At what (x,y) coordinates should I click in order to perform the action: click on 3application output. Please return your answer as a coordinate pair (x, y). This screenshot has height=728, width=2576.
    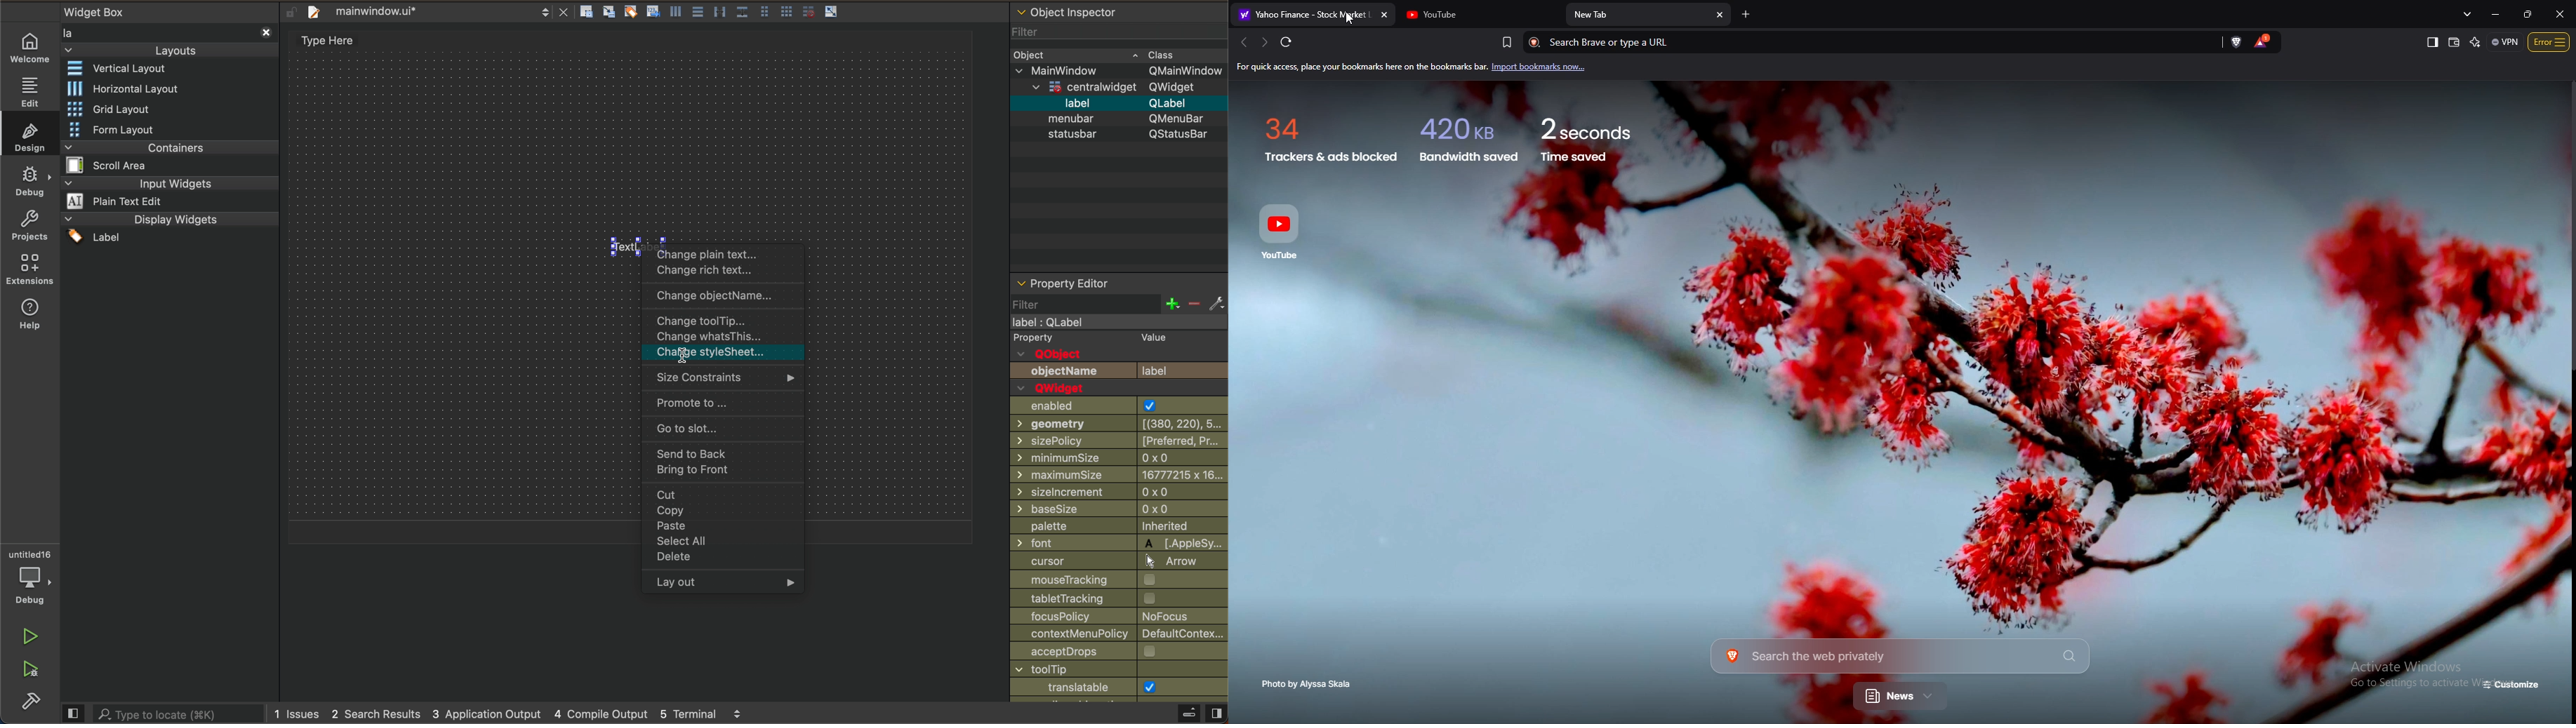
    Looking at the image, I should click on (491, 713).